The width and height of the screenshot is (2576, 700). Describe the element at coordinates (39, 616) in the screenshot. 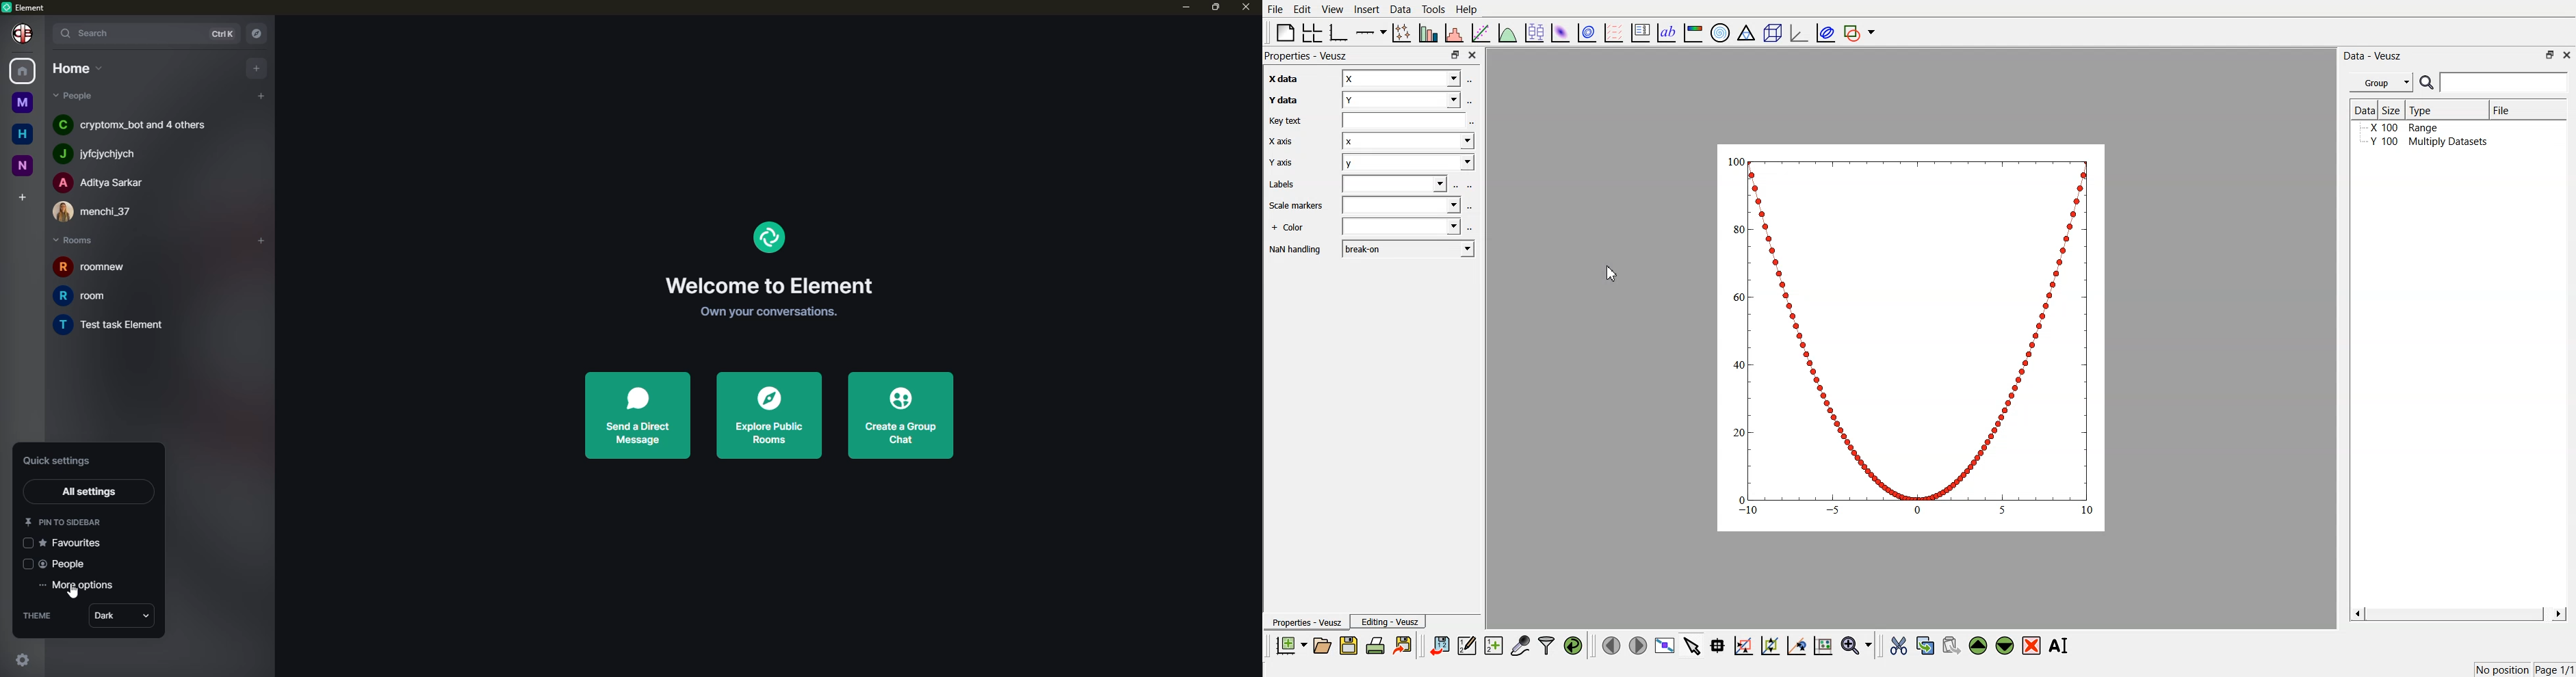

I see `theme` at that location.